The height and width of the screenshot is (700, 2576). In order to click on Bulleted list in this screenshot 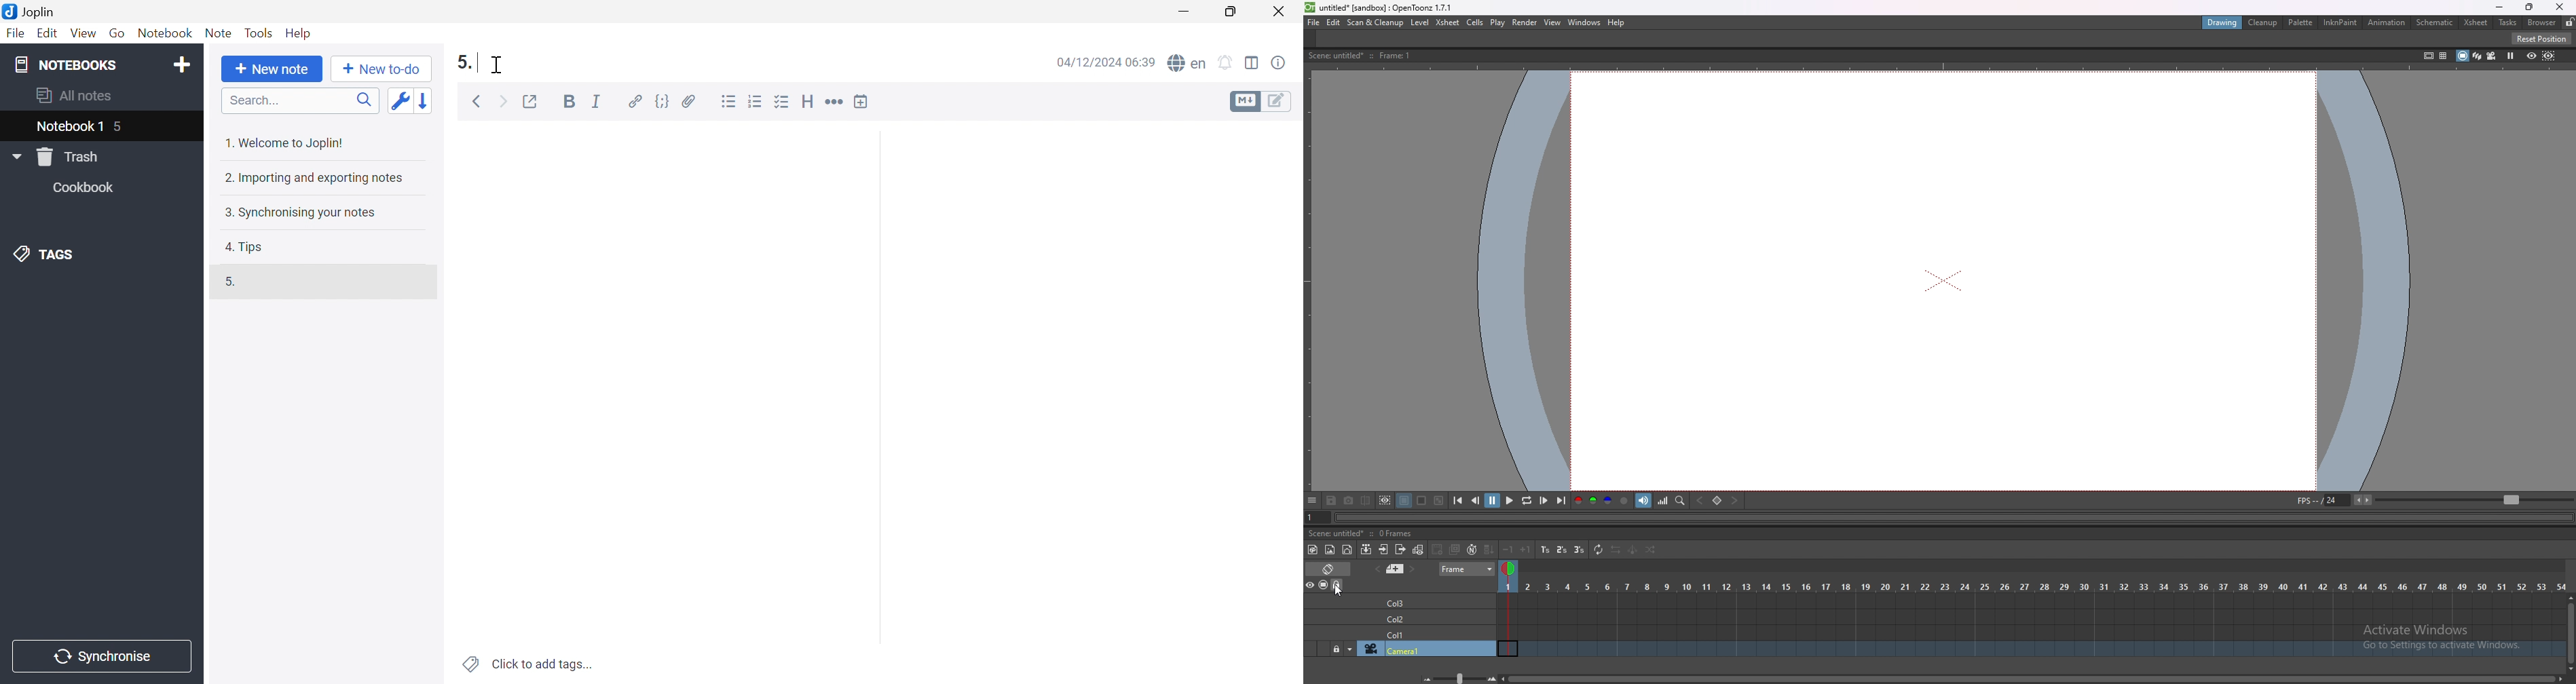, I will do `click(728, 102)`.